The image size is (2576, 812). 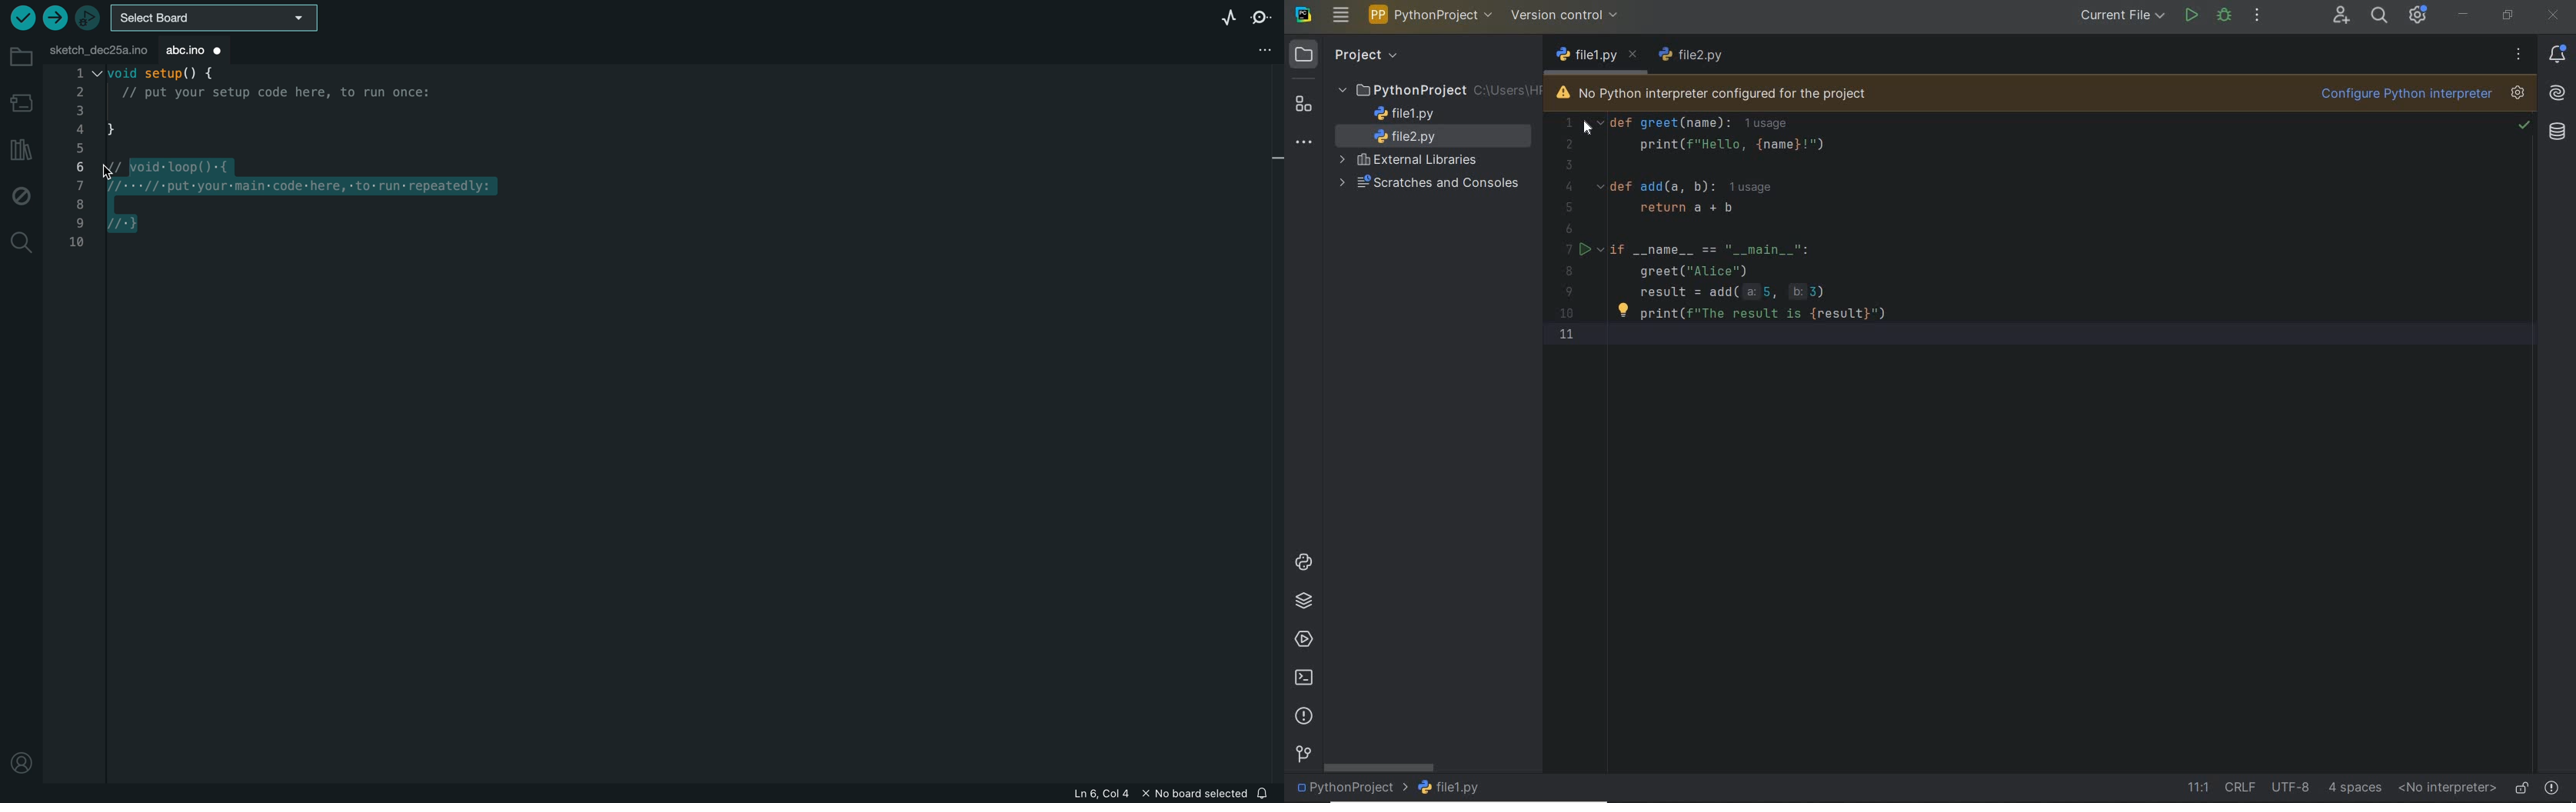 I want to click on debug, so click(x=21, y=195).